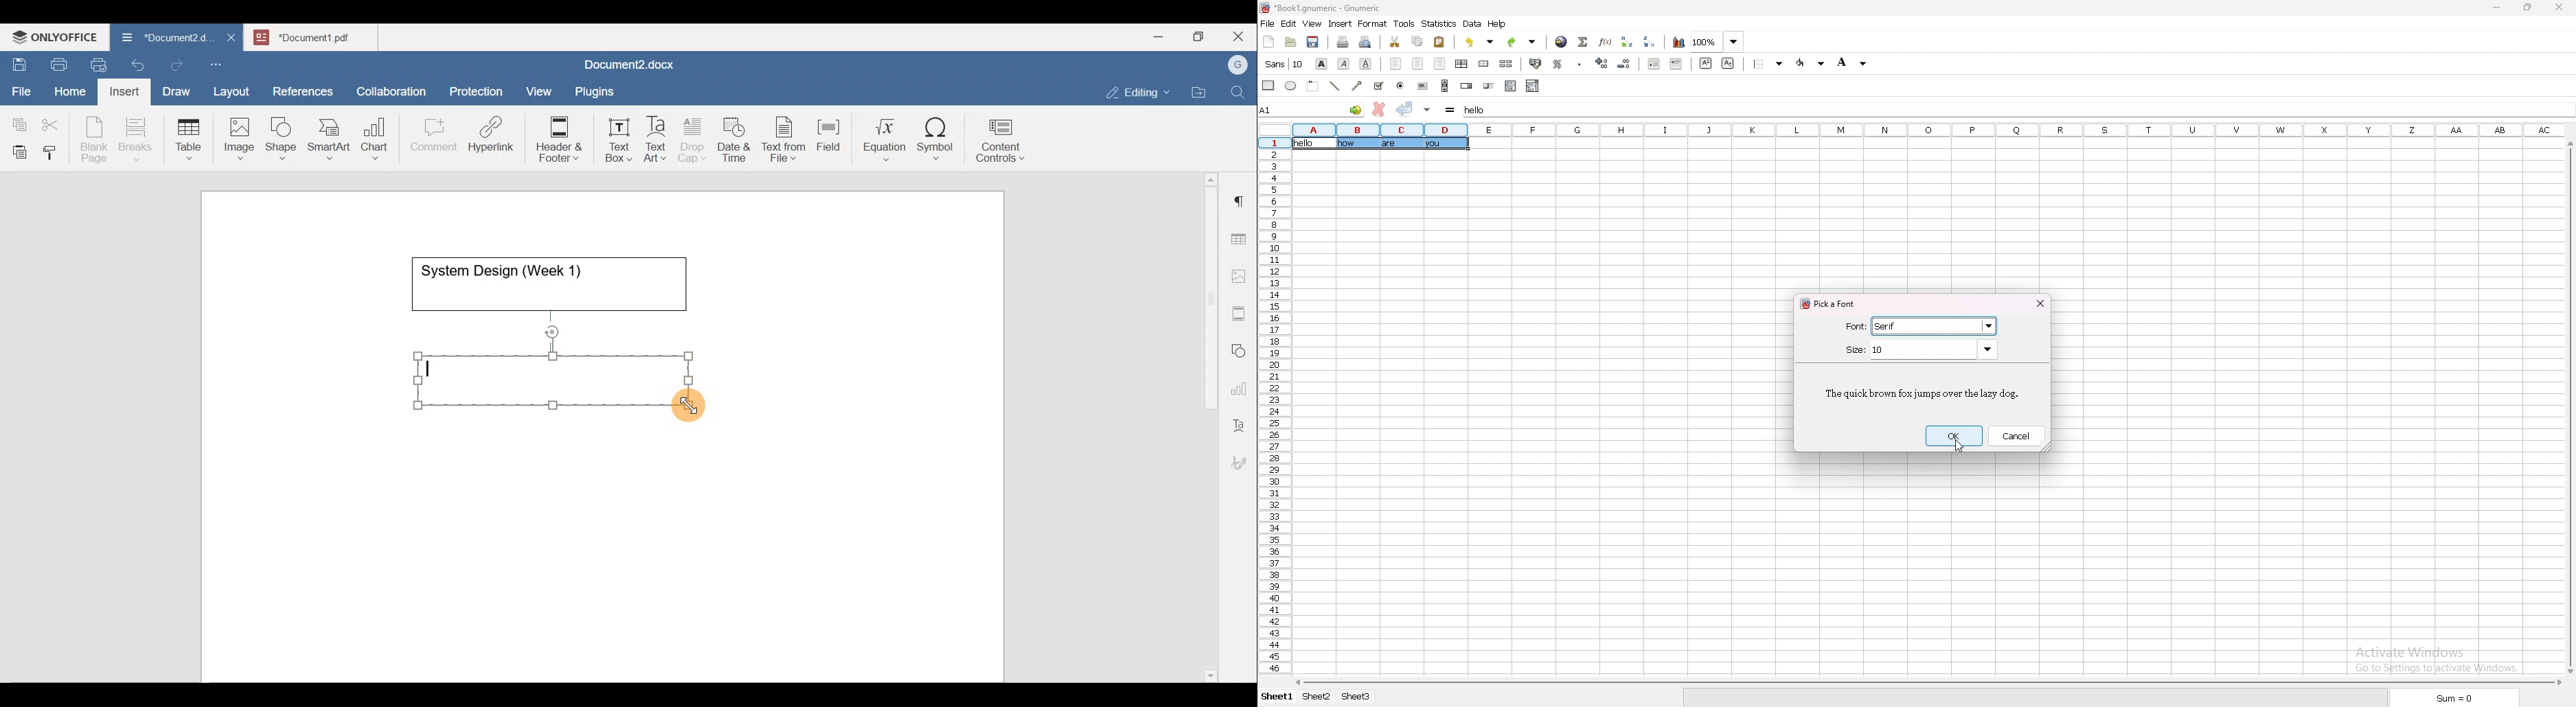  What do you see at coordinates (430, 138) in the screenshot?
I see `Comment` at bounding box center [430, 138].